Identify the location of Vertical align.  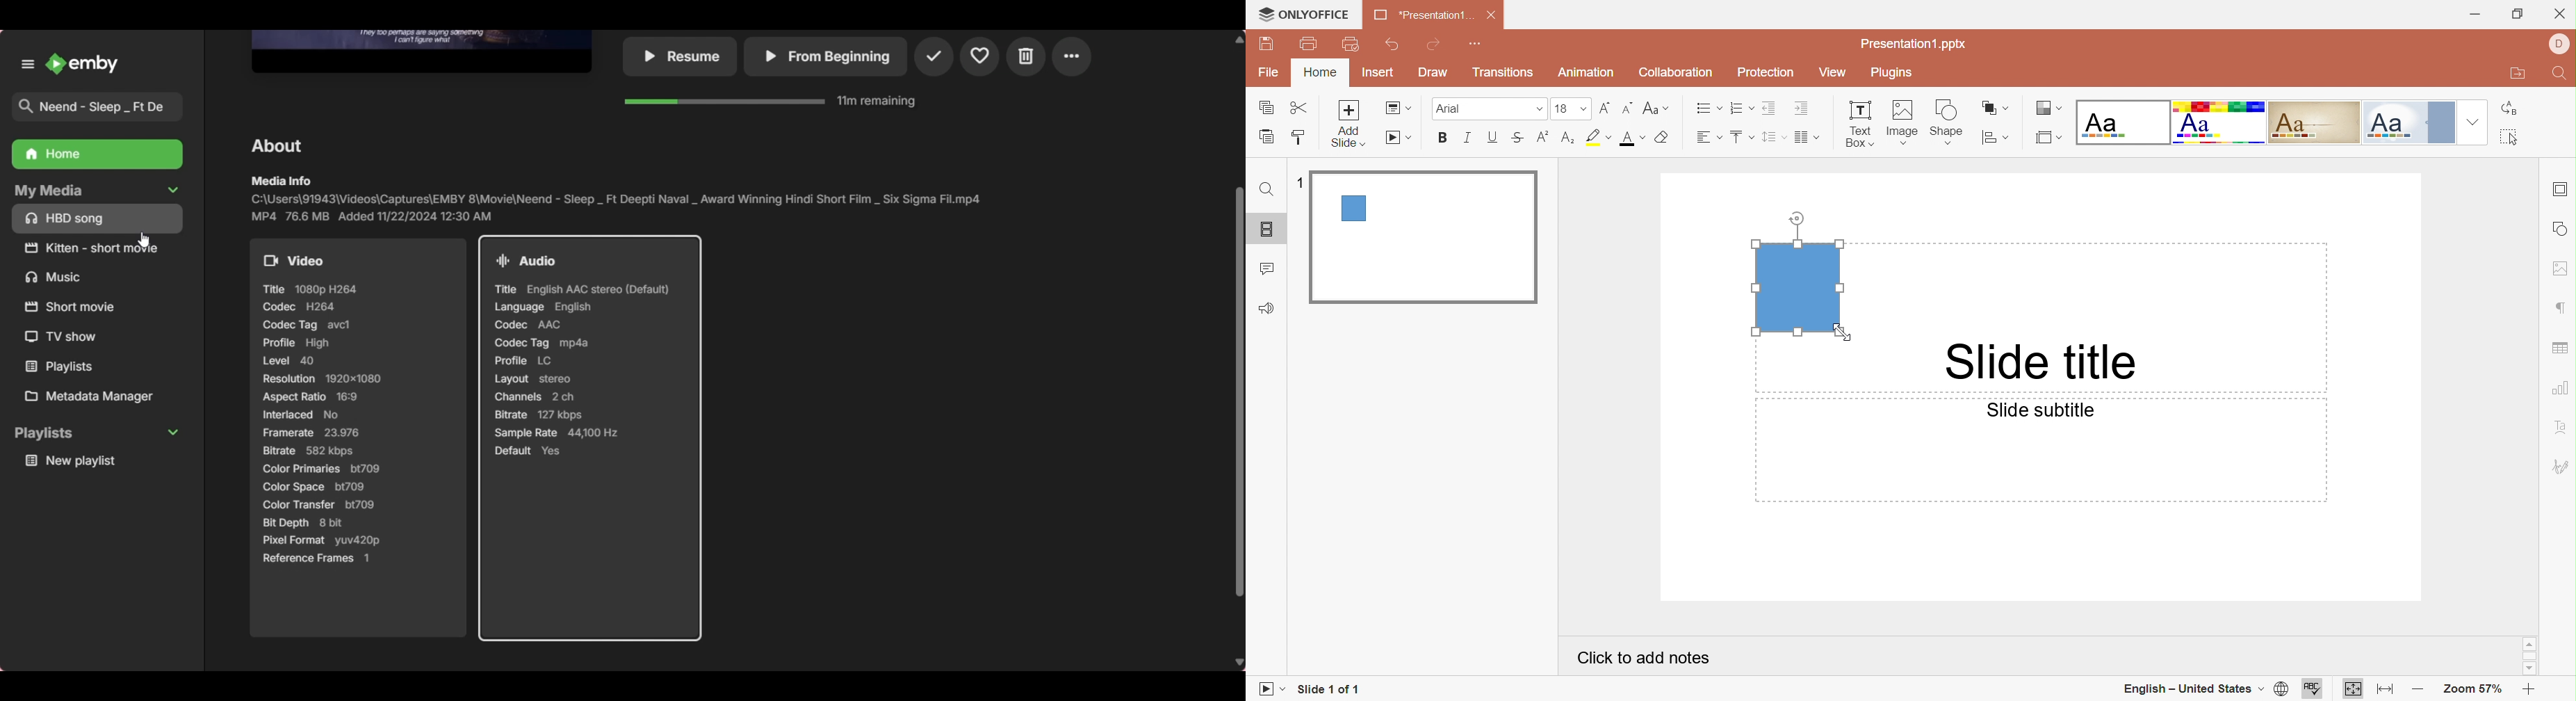
(1742, 137).